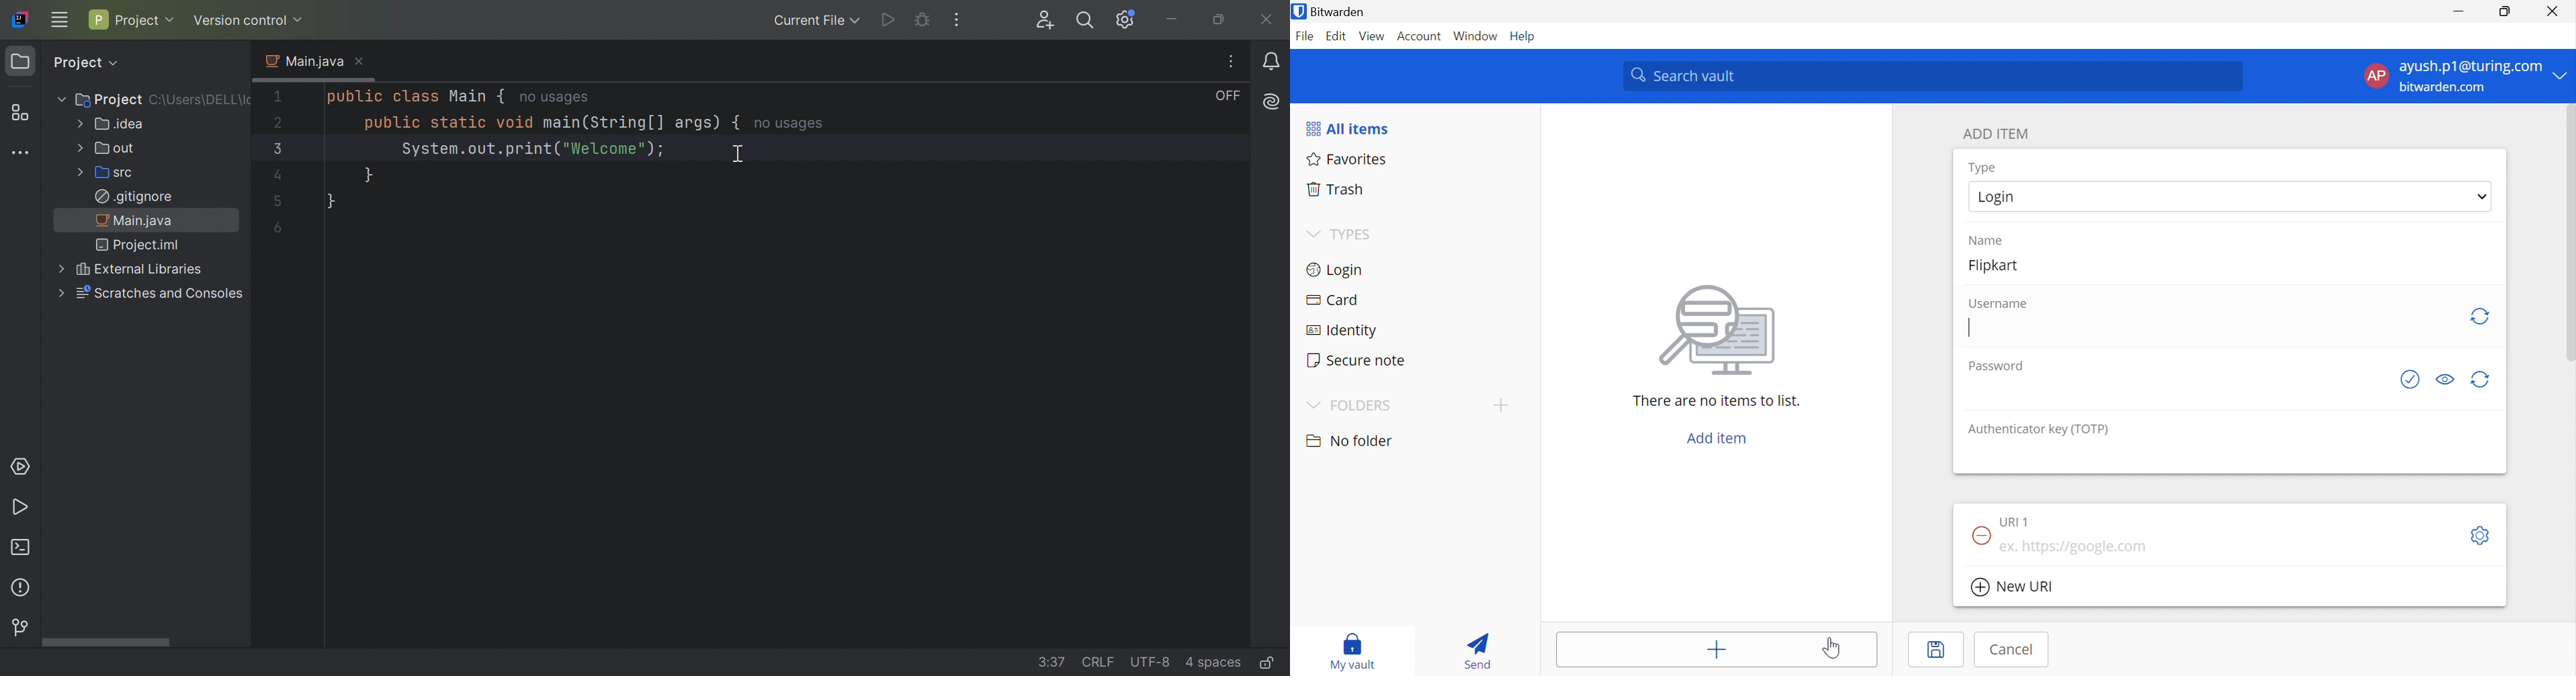  Describe the element at coordinates (1273, 62) in the screenshot. I see `Notifications` at that location.